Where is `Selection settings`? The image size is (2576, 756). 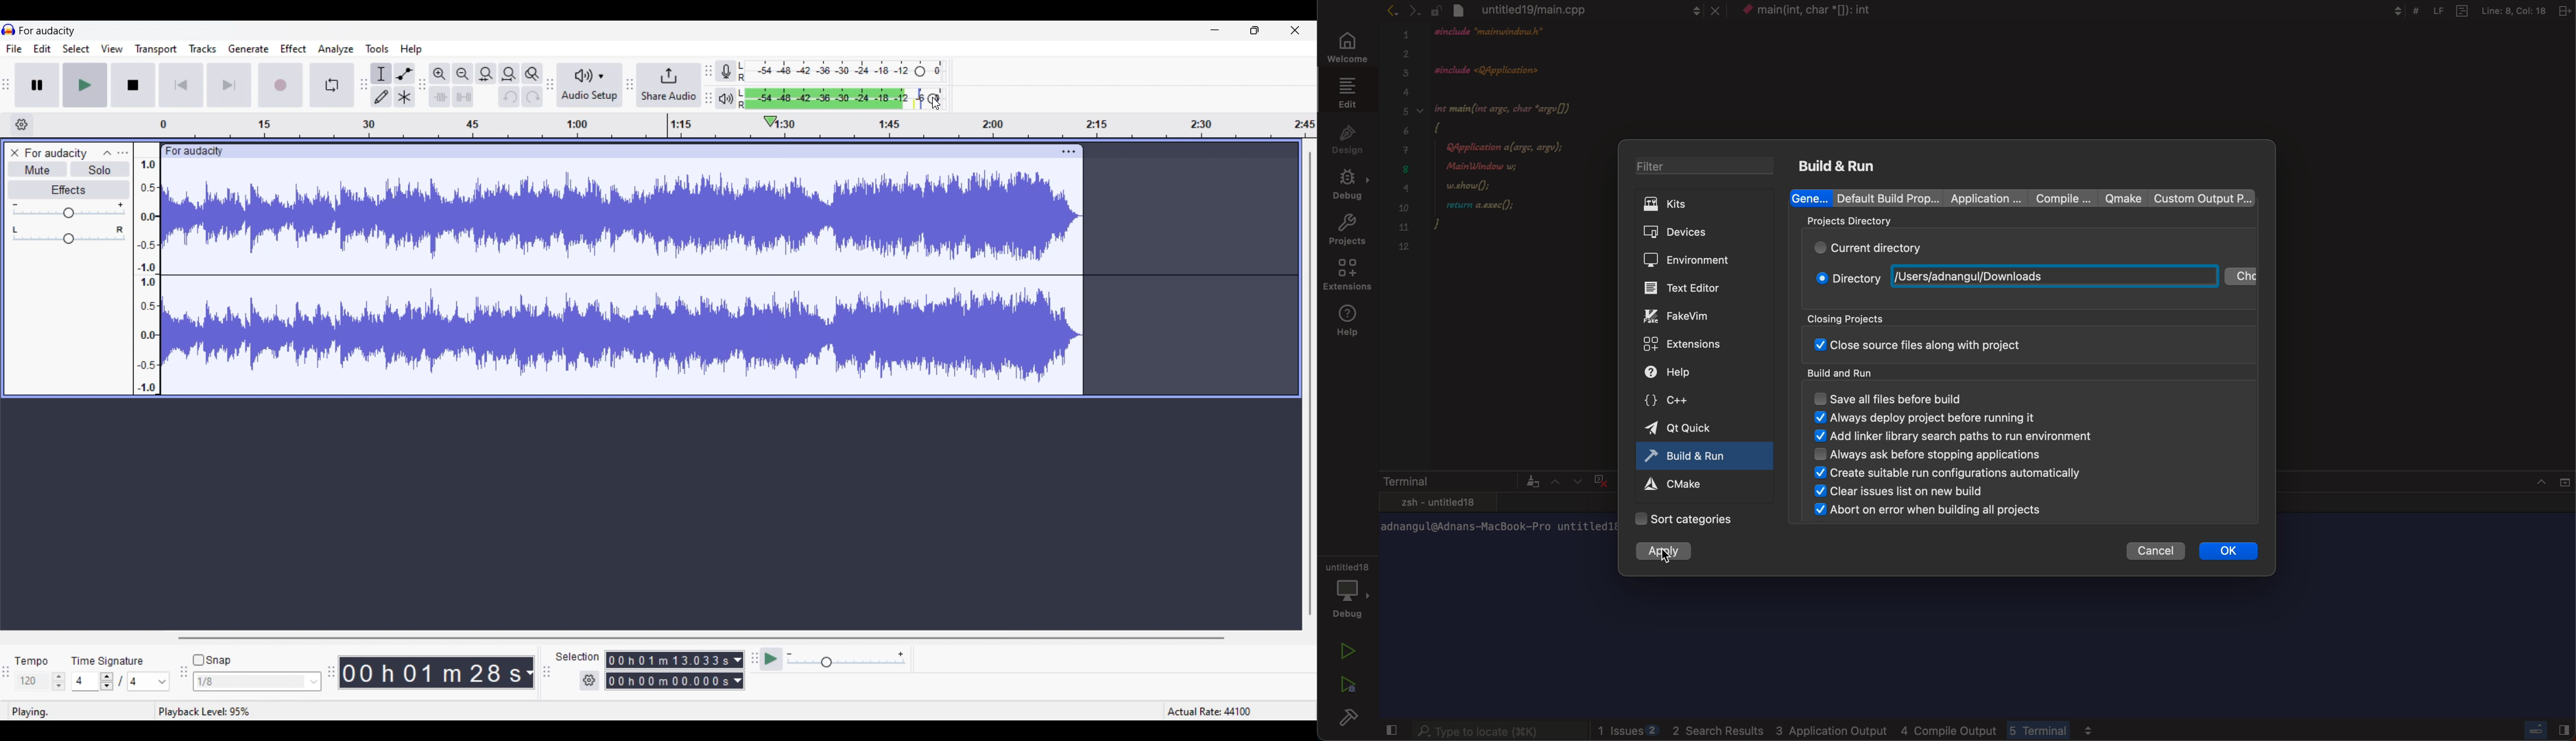 Selection settings is located at coordinates (589, 680).